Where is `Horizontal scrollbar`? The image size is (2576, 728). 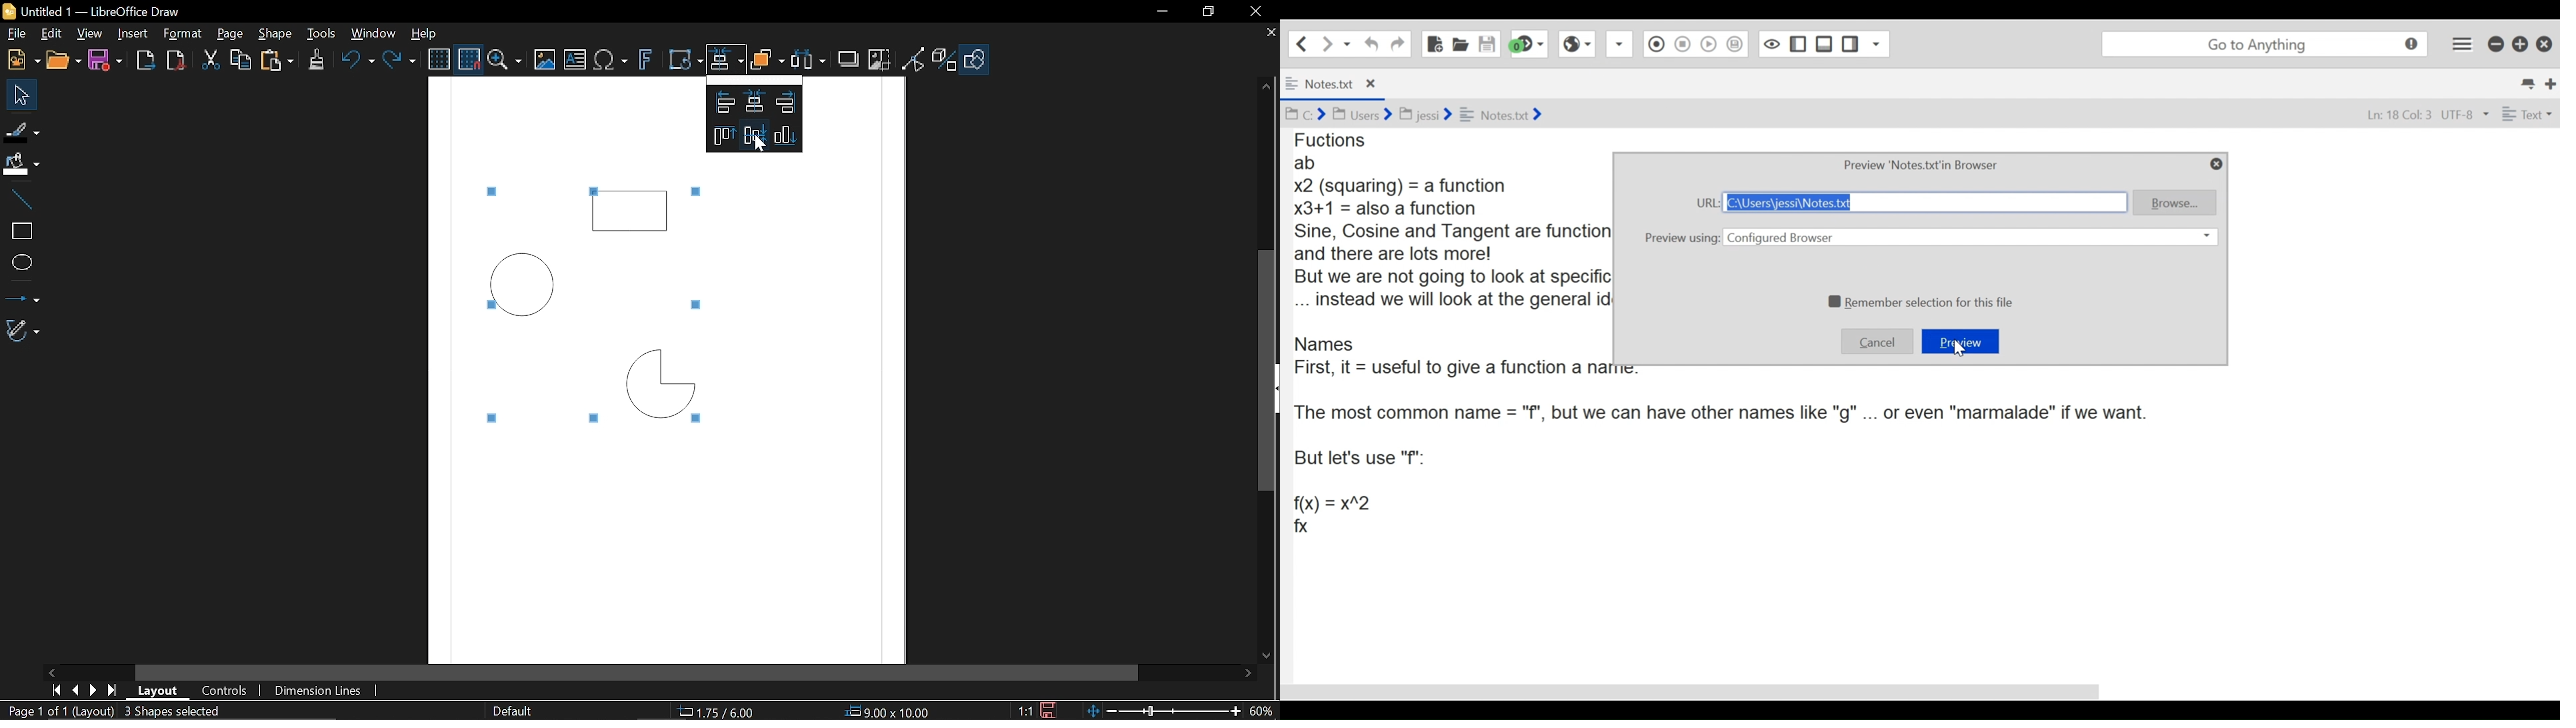
Horizontal scrollbar is located at coordinates (638, 672).